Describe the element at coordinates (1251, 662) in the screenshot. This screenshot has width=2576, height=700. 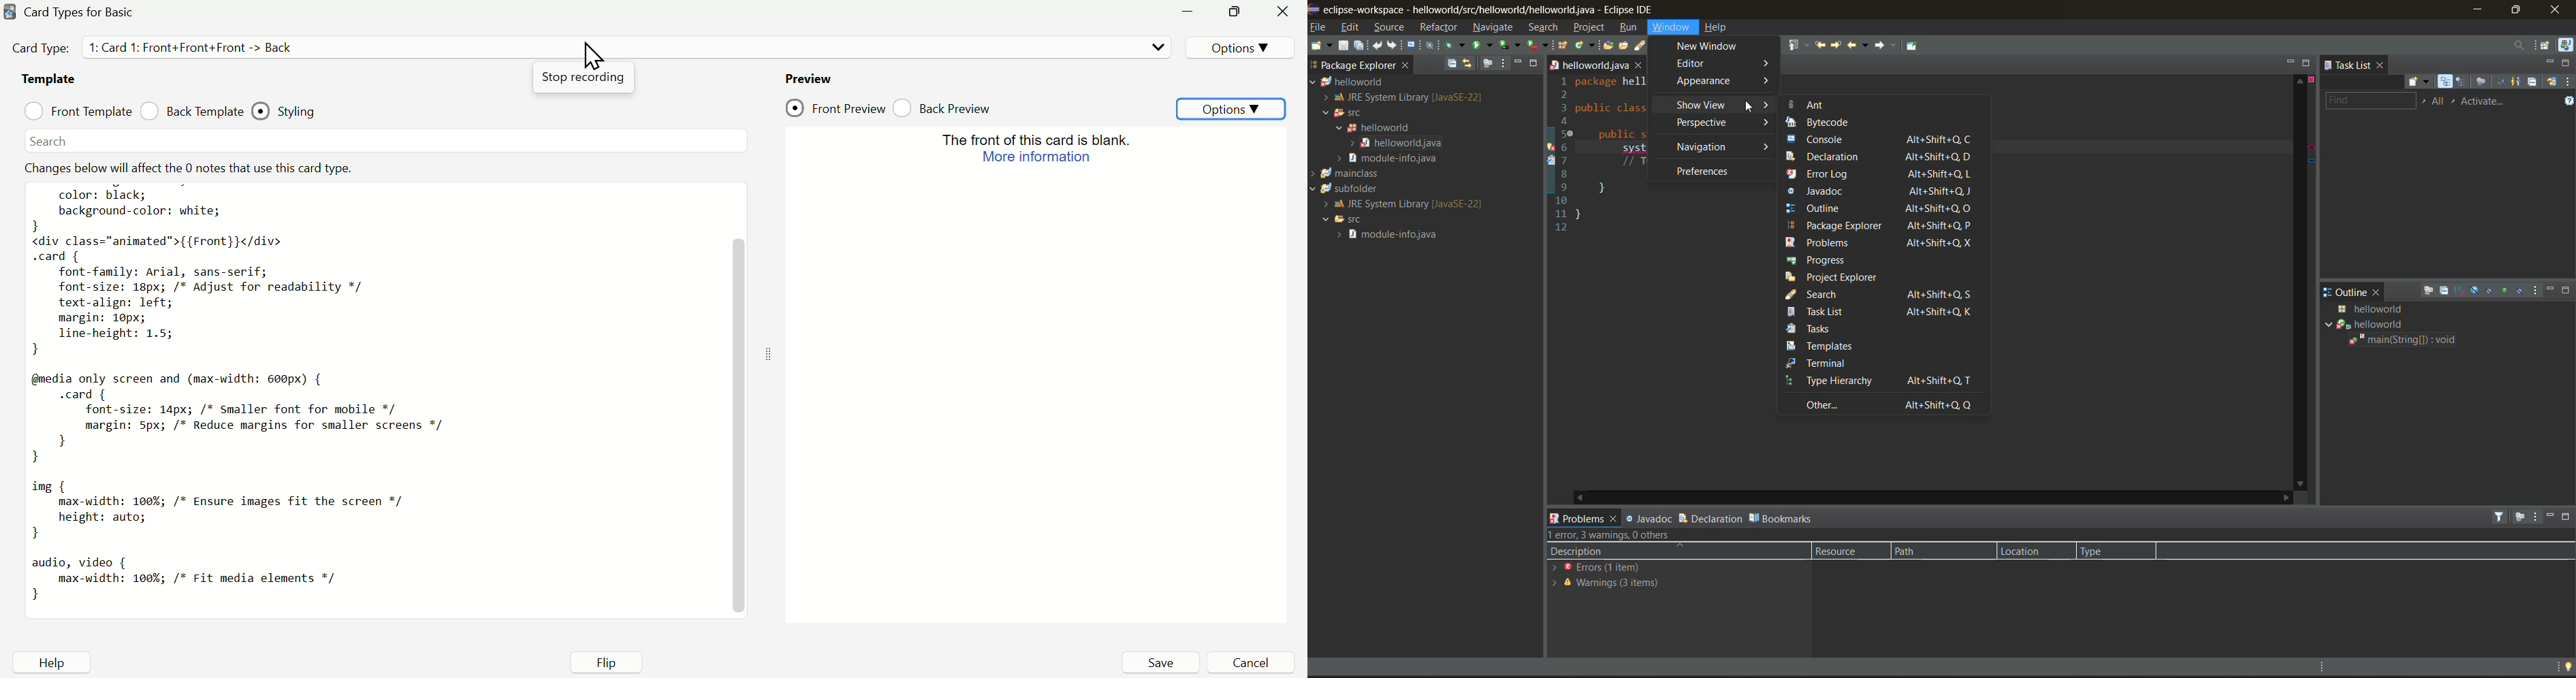
I see `Cancel` at that location.